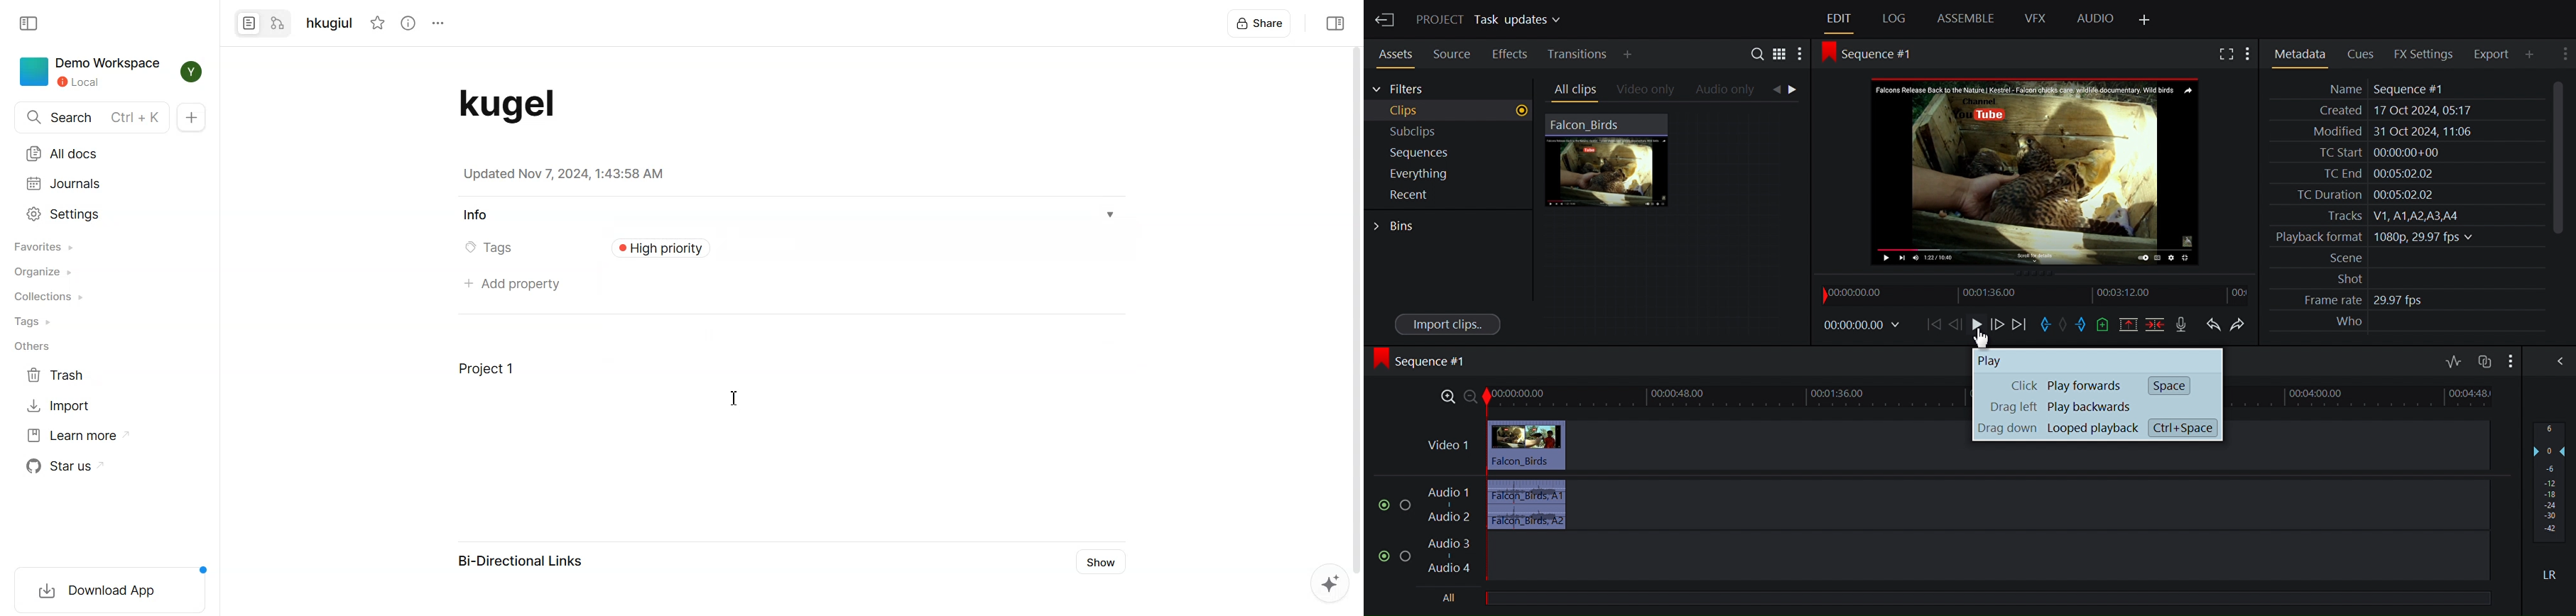 This screenshot has width=2576, height=616. I want to click on Add Panel, so click(2148, 18).